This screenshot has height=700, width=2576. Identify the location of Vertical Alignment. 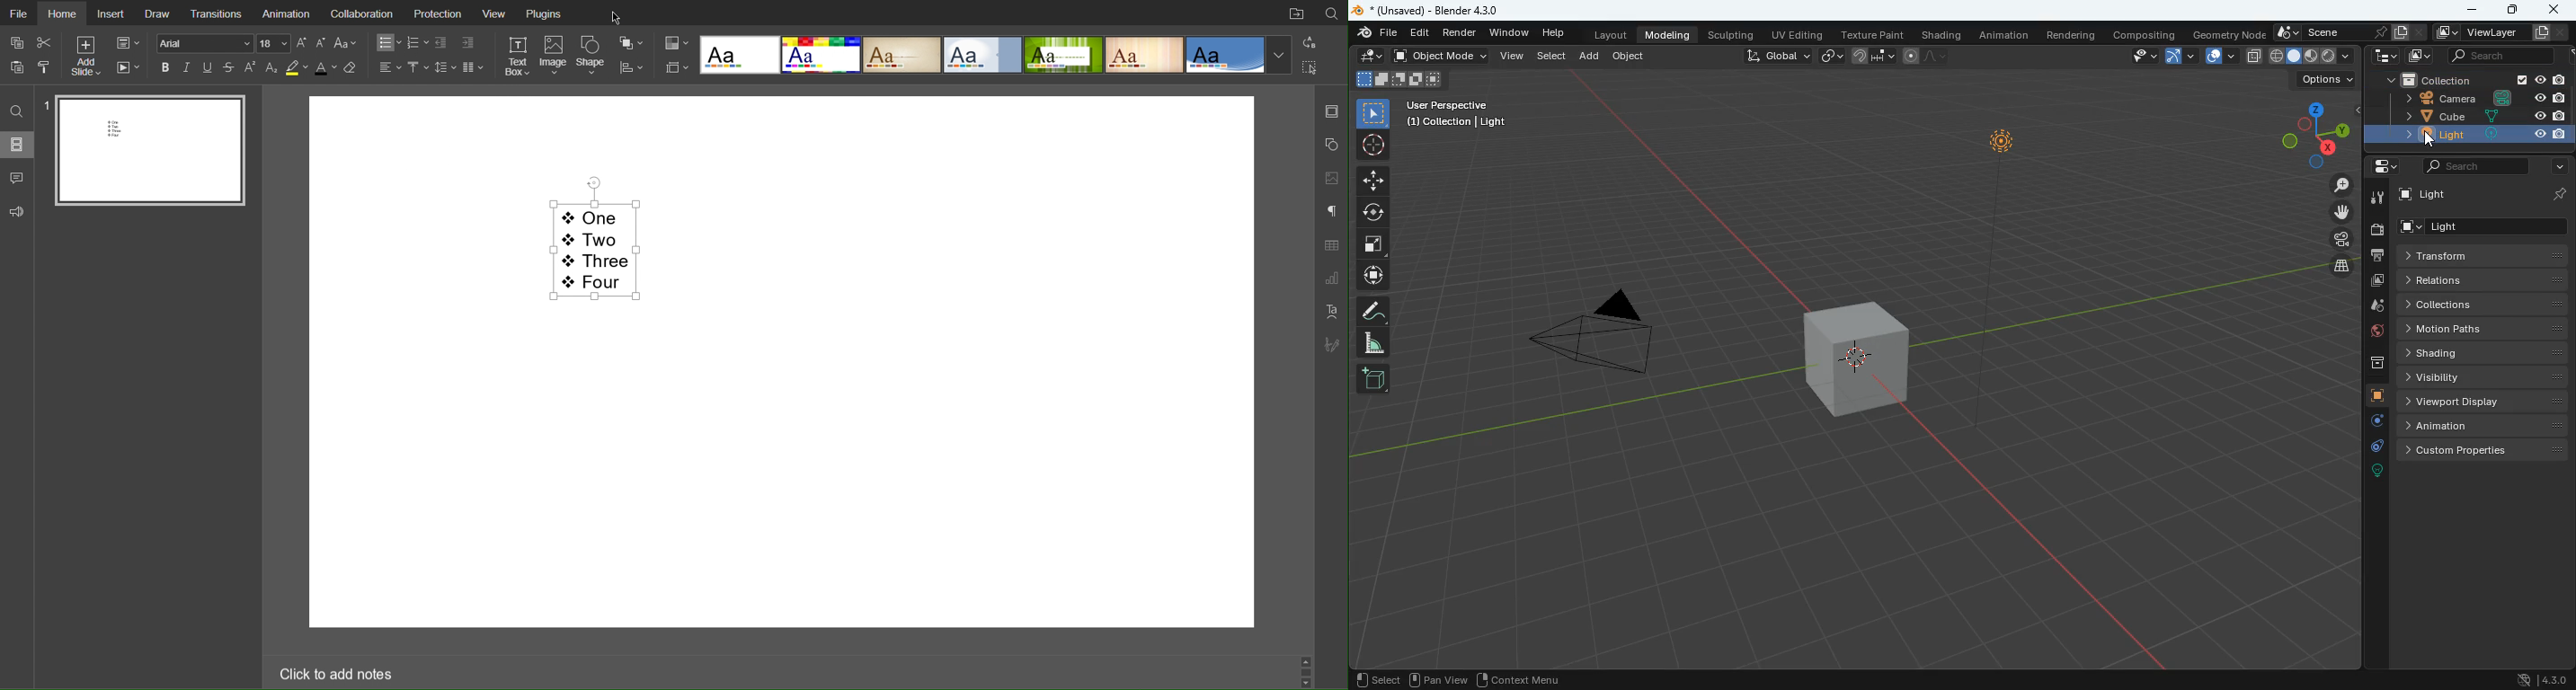
(416, 67).